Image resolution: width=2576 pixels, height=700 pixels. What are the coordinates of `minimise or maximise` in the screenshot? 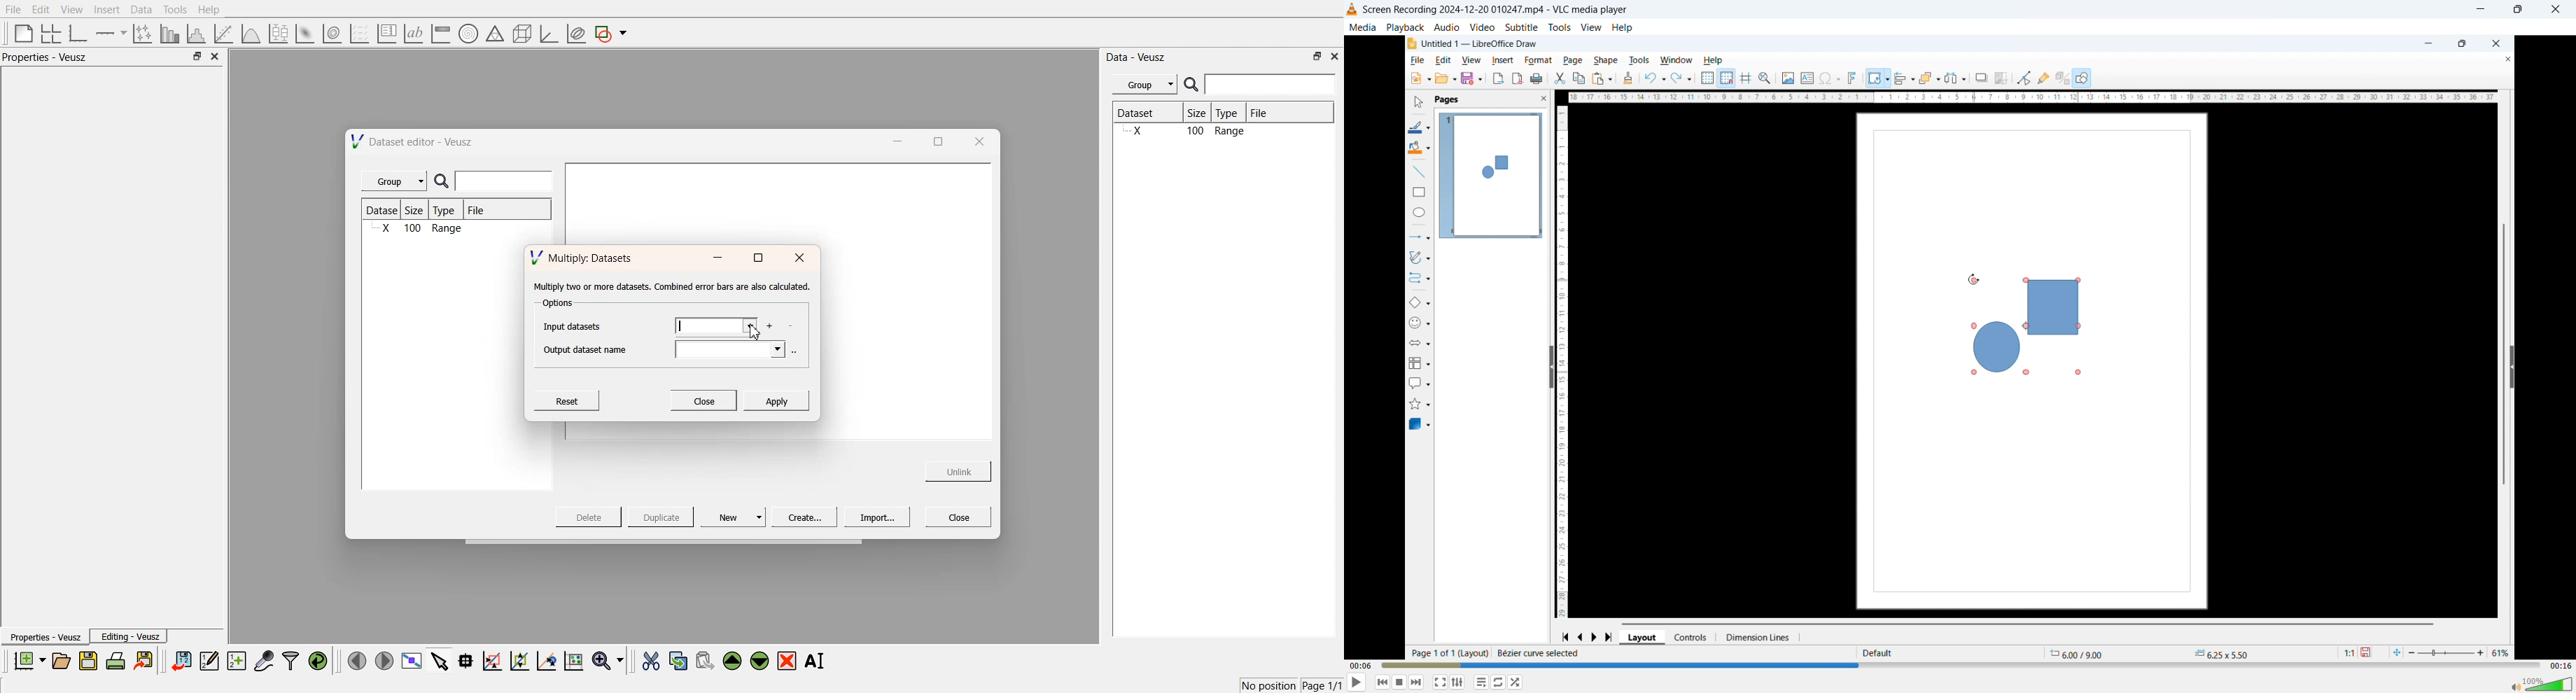 It's located at (197, 57).